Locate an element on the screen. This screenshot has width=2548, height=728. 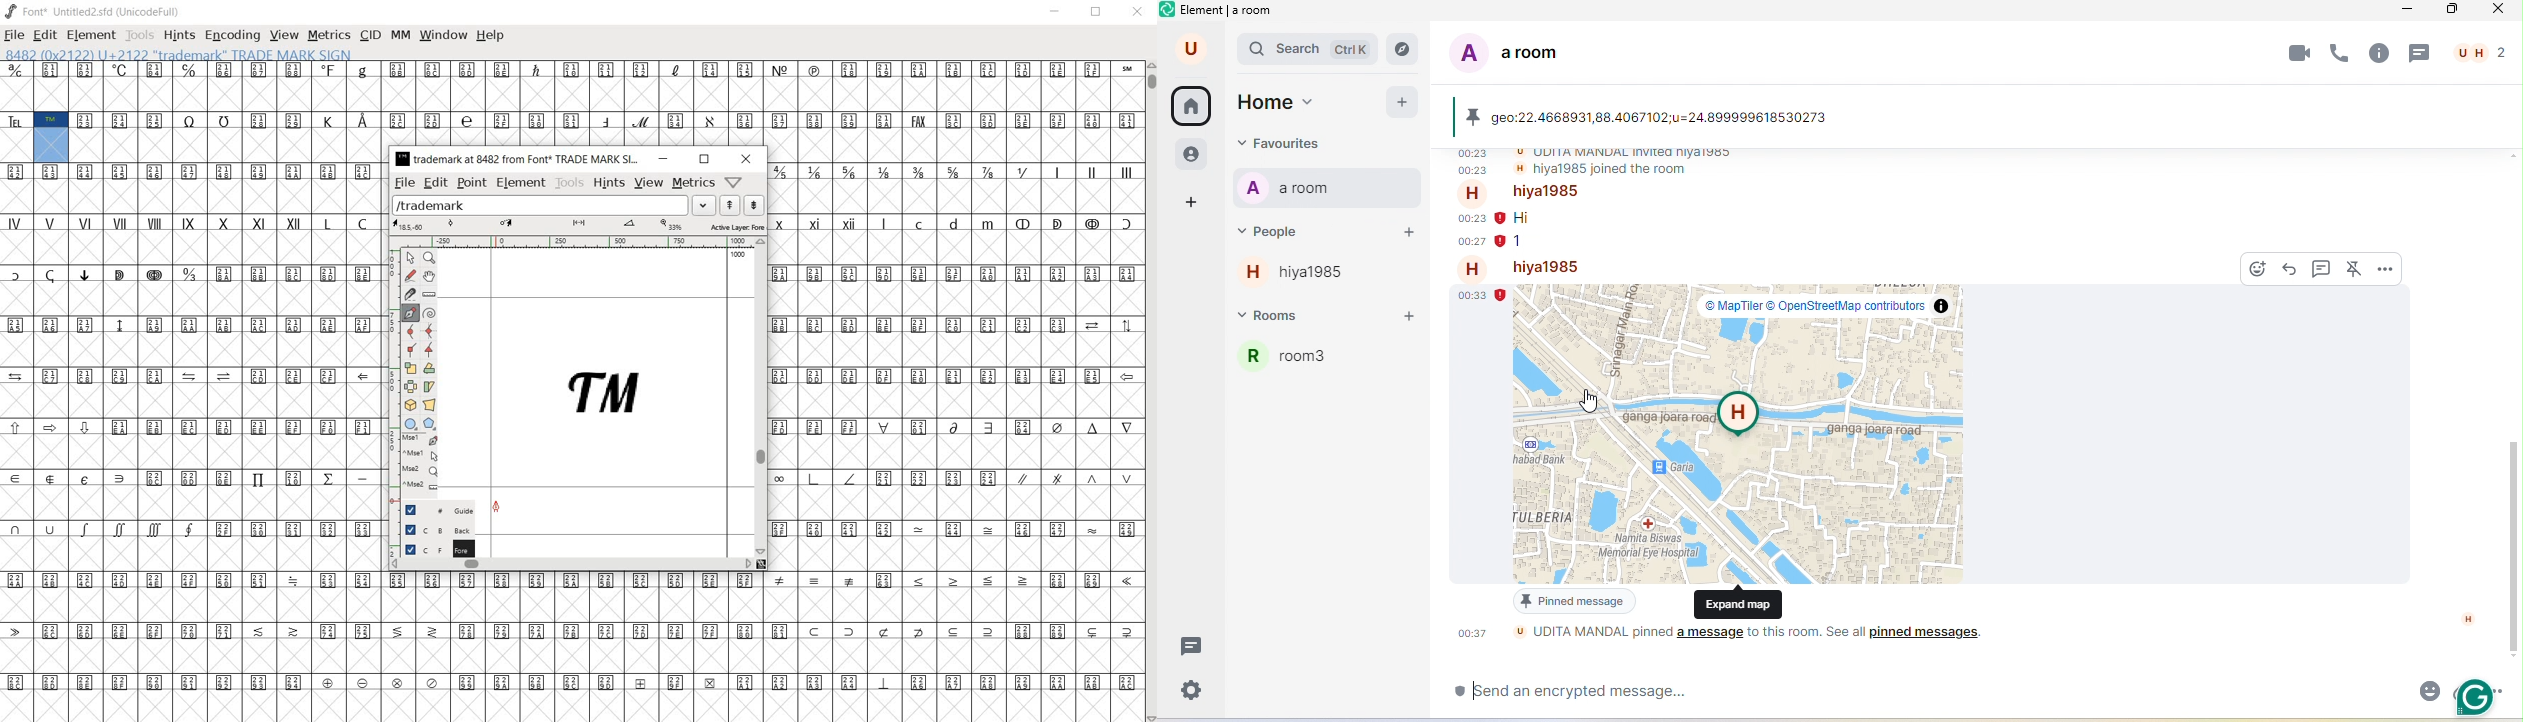
RESTORE is located at coordinates (1096, 13).